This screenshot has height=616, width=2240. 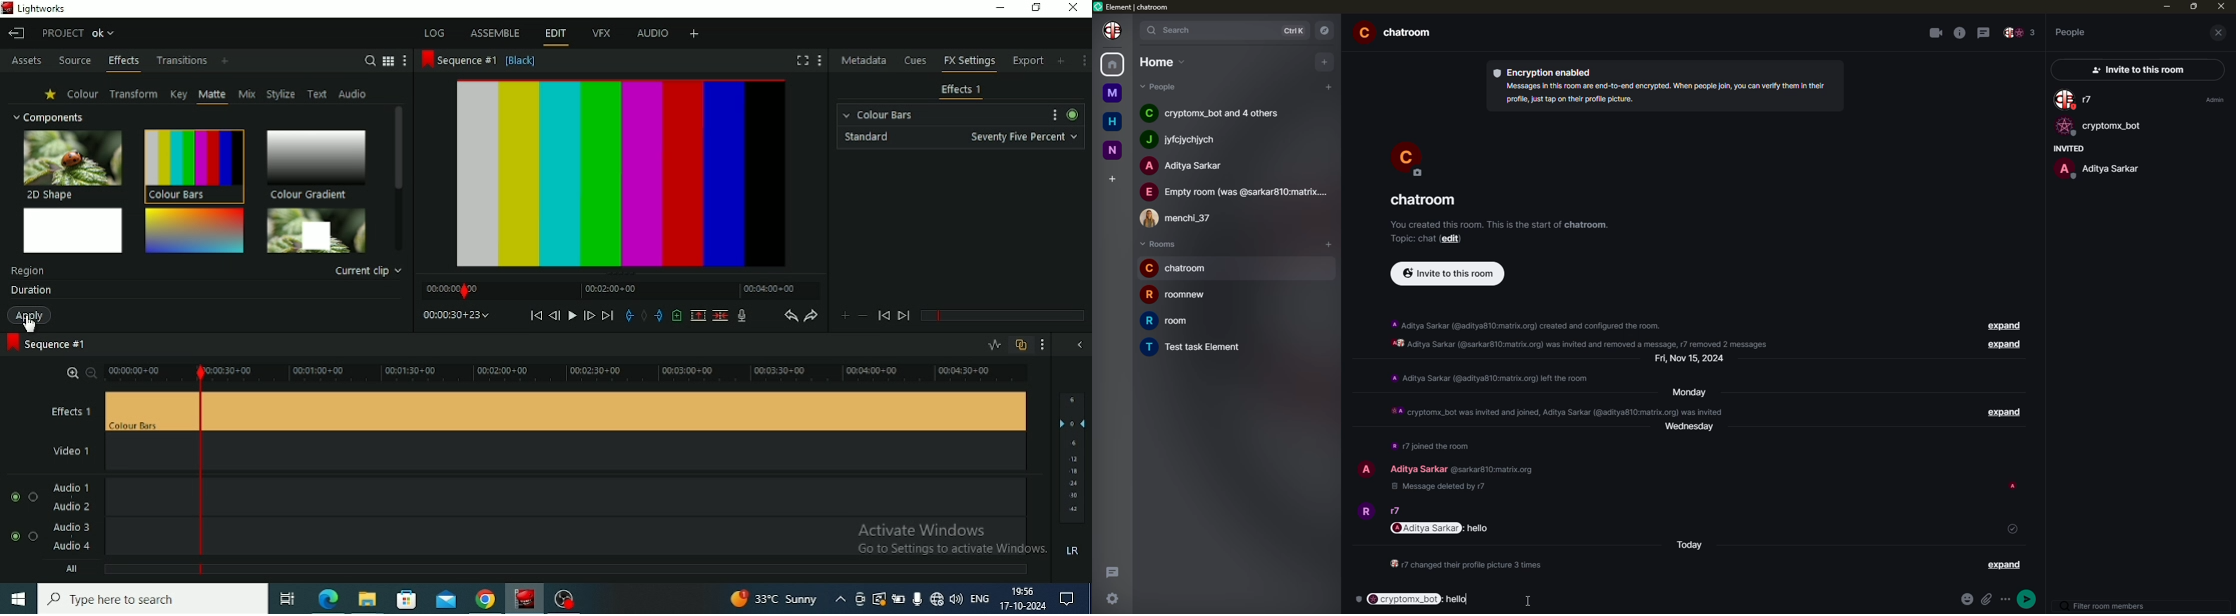 I want to click on Export, so click(x=1030, y=63).